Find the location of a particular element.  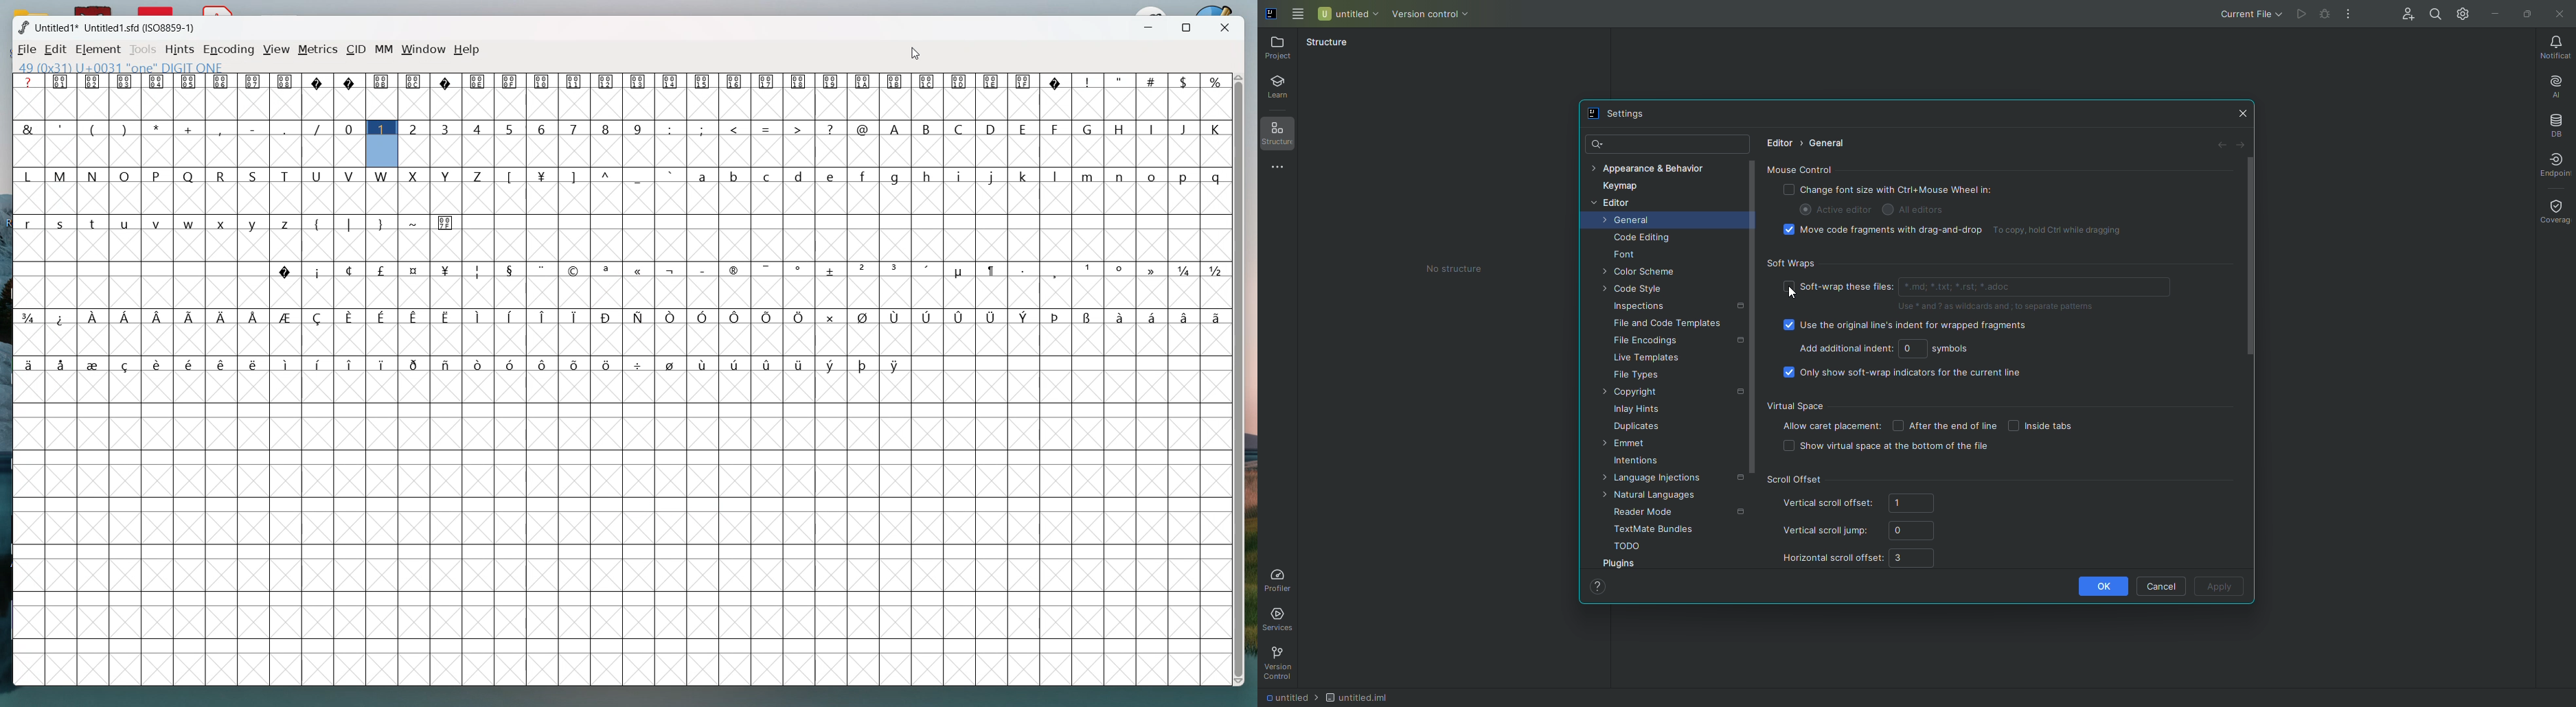

symbol is located at coordinates (544, 175).